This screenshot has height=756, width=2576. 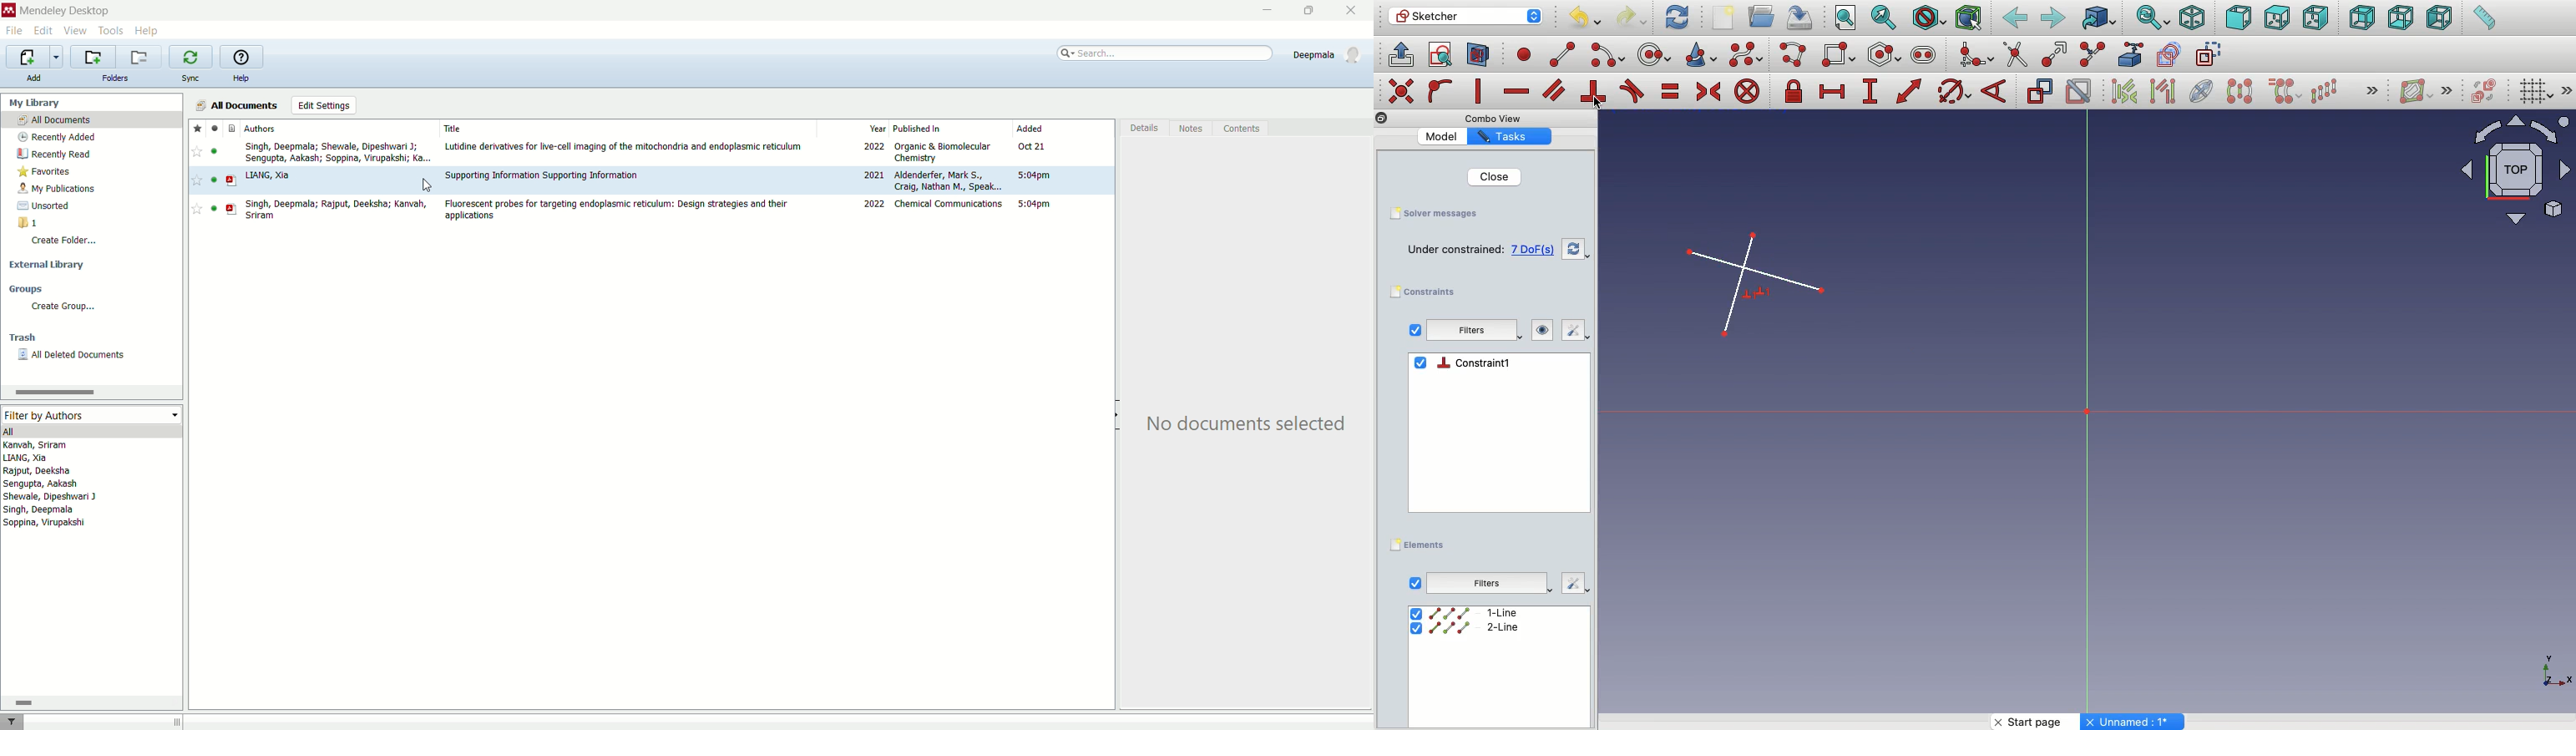 What do you see at coordinates (238, 104) in the screenshot?
I see `all documents` at bounding box center [238, 104].